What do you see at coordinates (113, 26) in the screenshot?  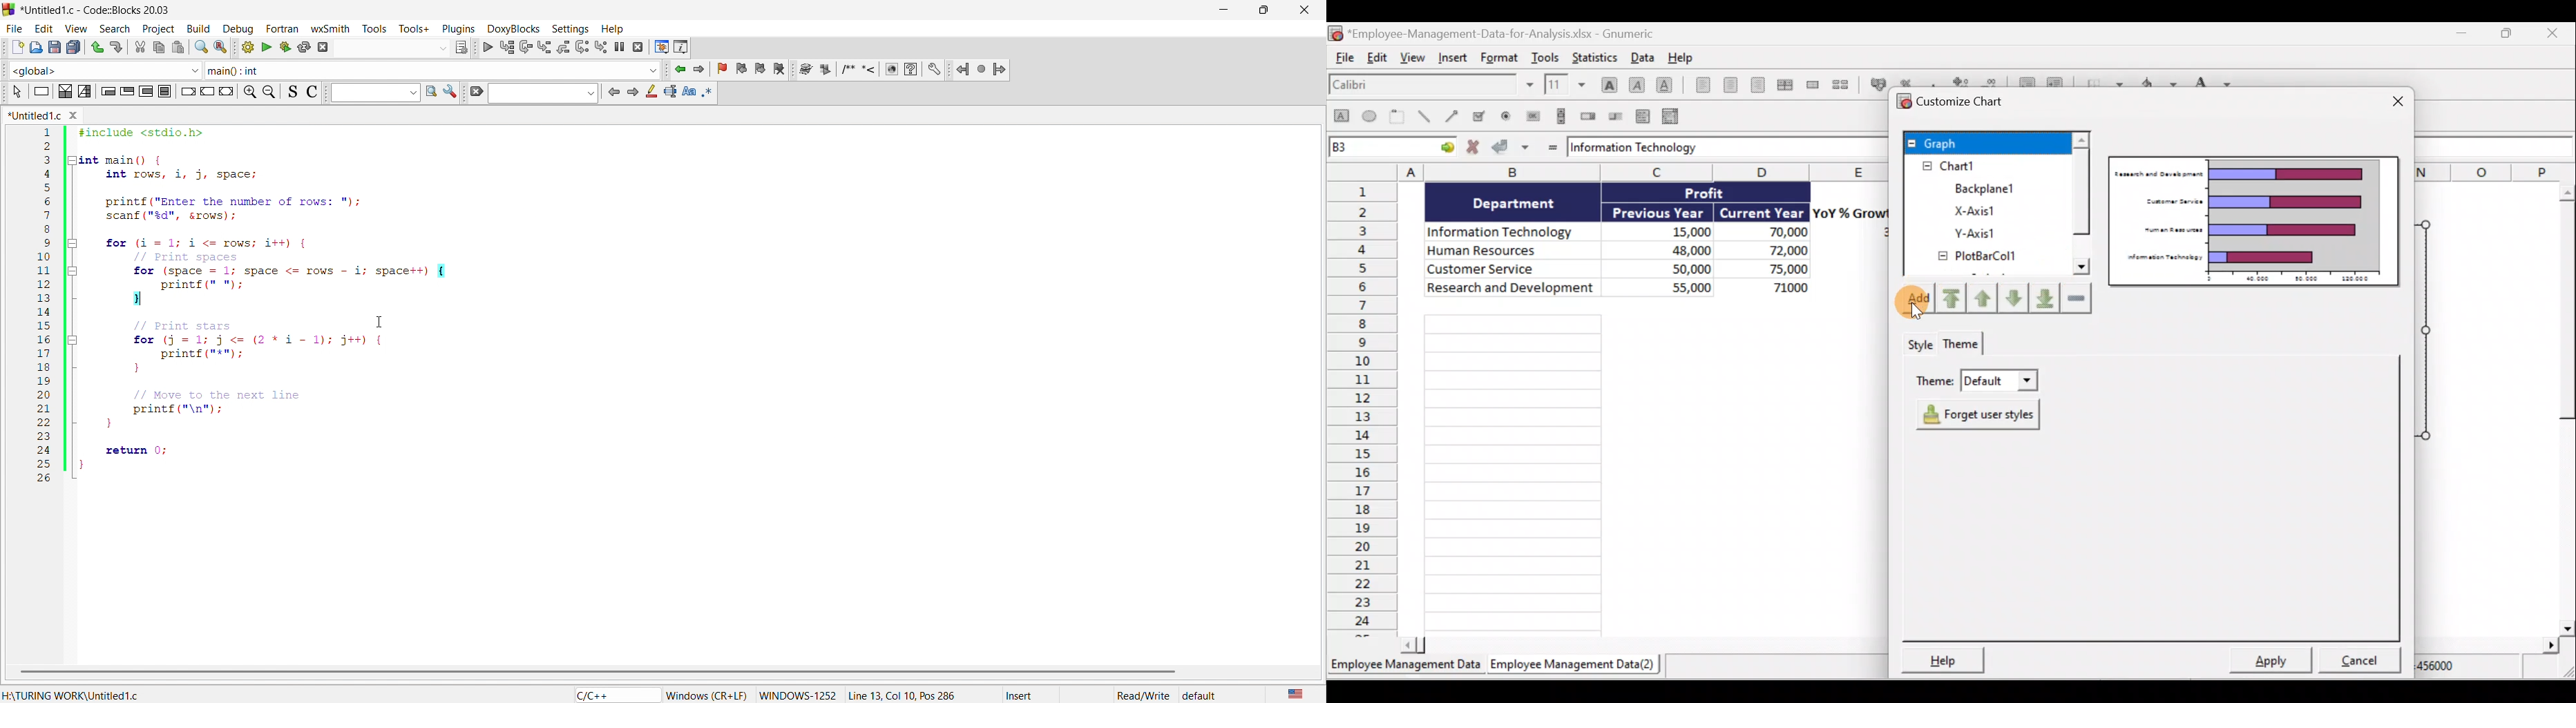 I see `search` at bounding box center [113, 26].